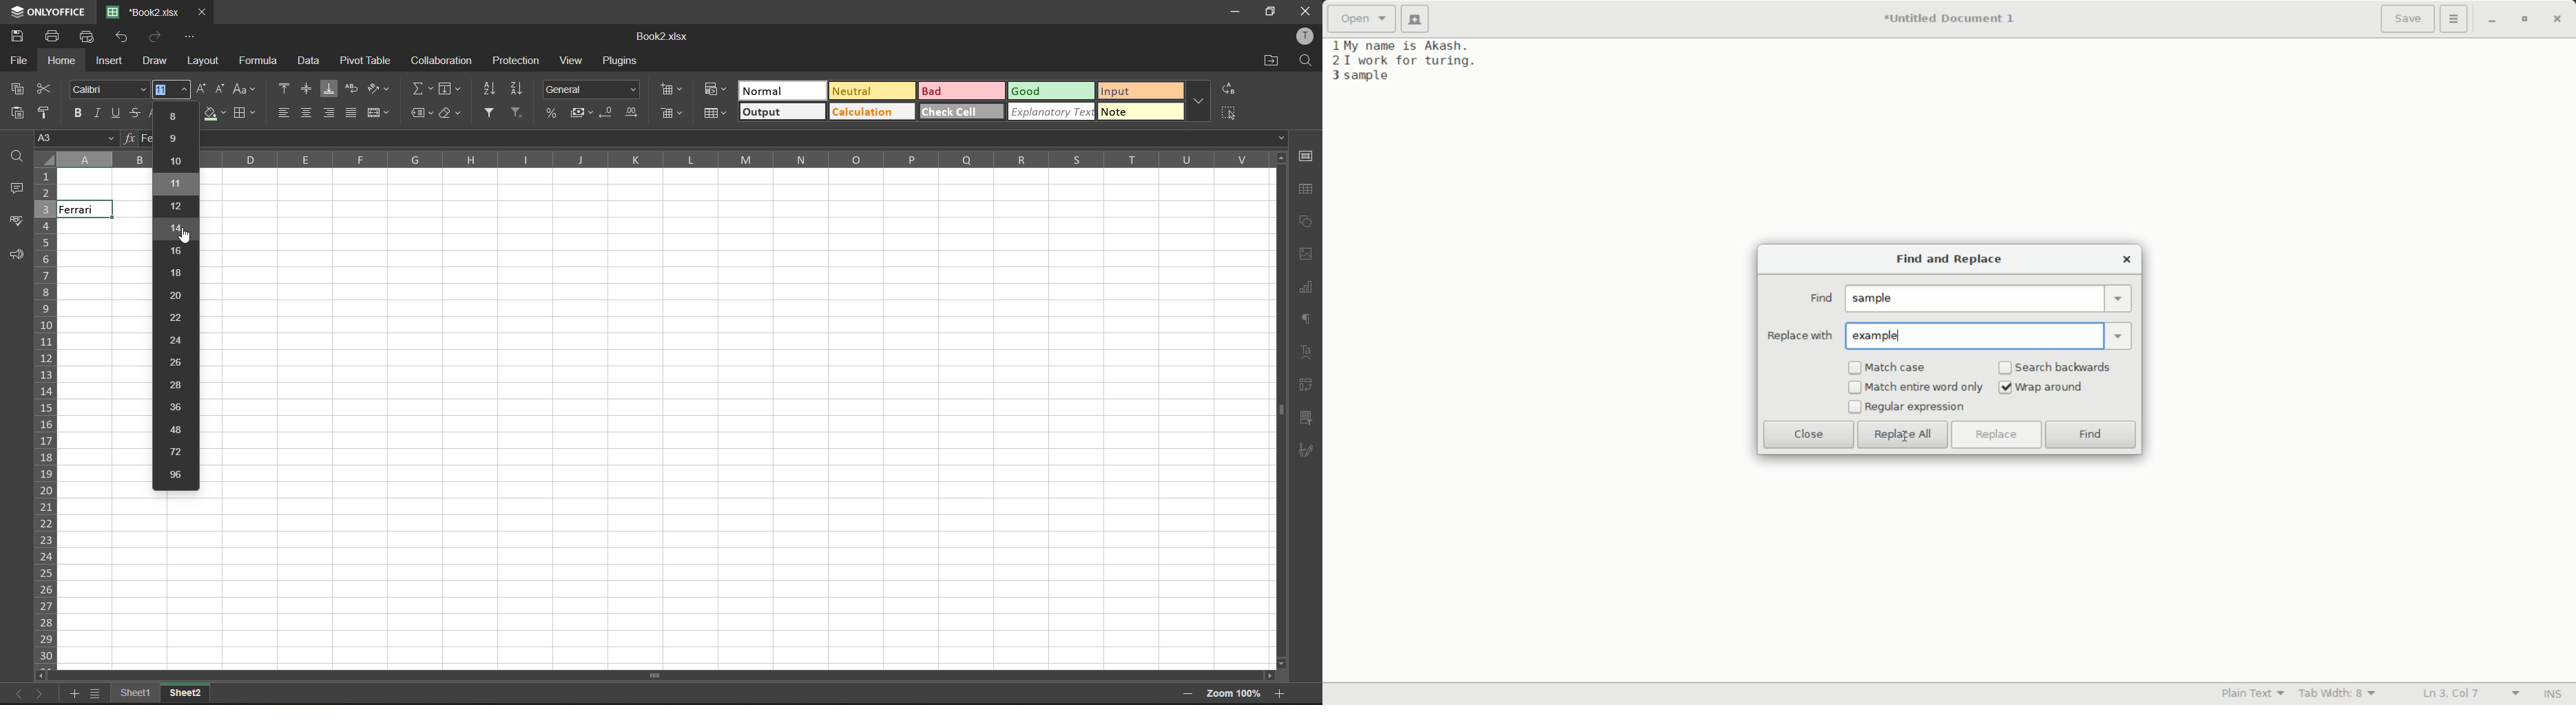  What do you see at coordinates (45, 87) in the screenshot?
I see `cut` at bounding box center [45, 87].